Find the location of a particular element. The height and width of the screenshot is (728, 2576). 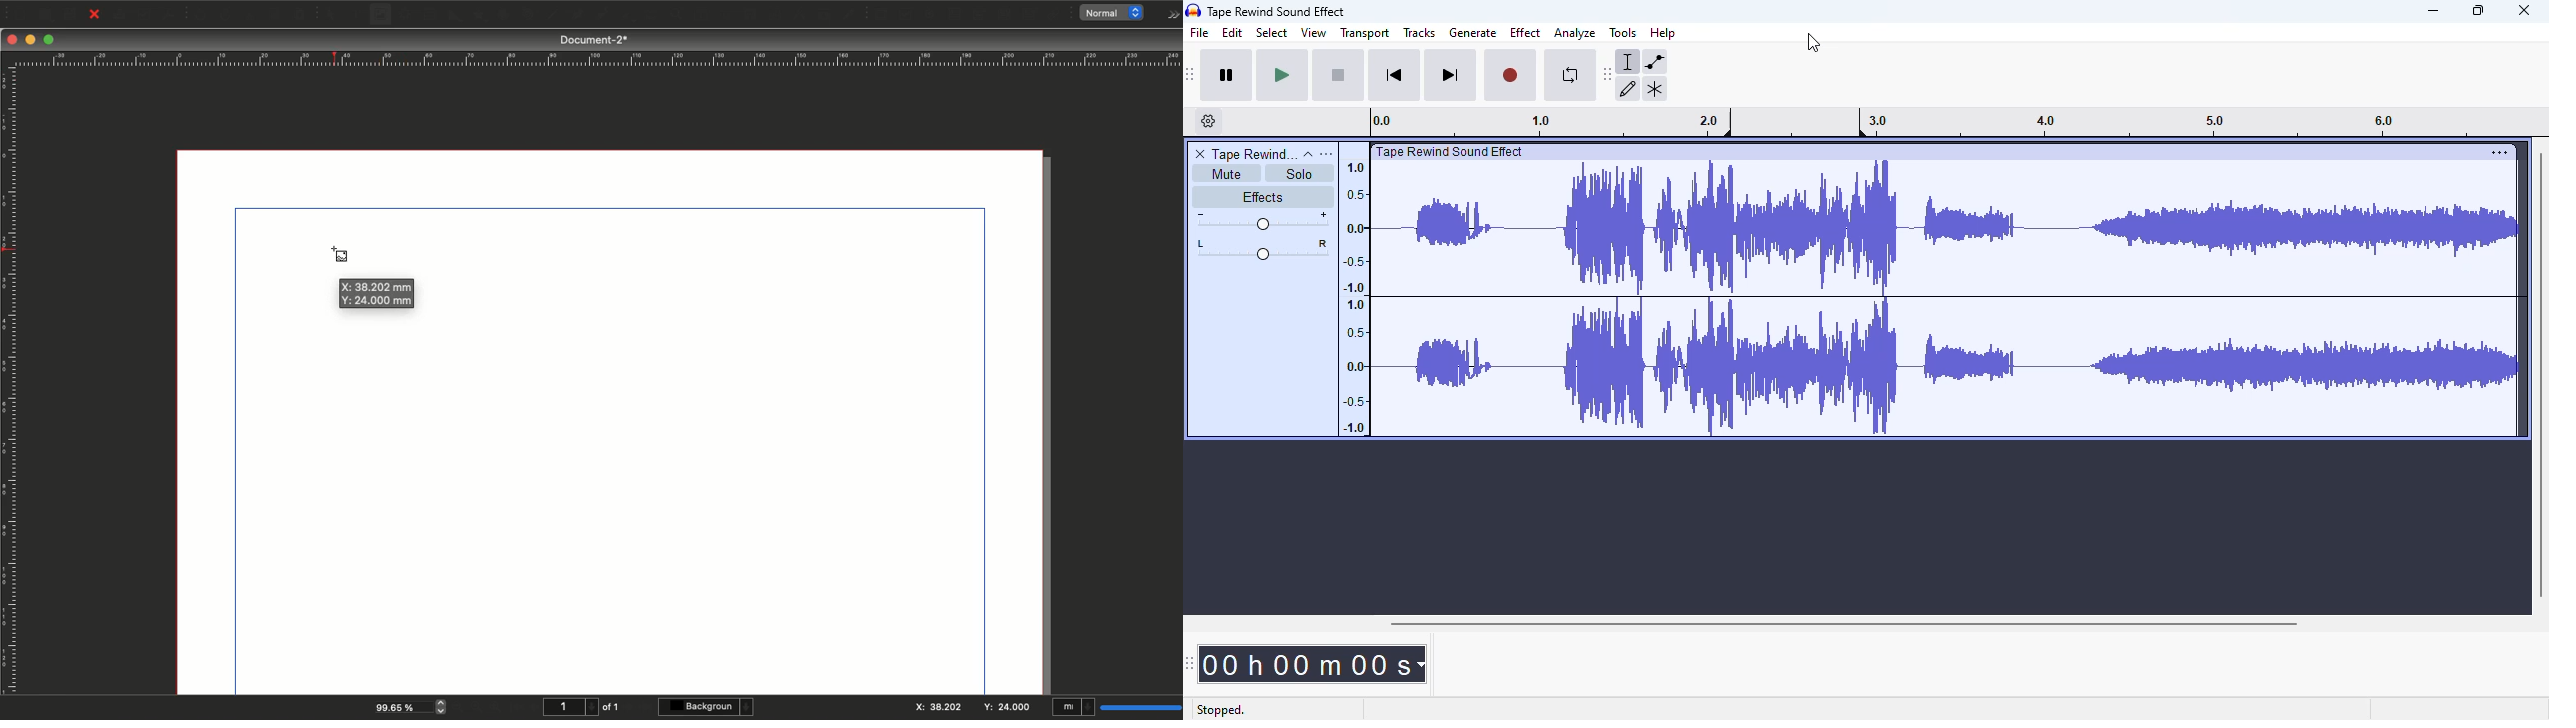

Eye dropper is located at coordinates (849, 15).